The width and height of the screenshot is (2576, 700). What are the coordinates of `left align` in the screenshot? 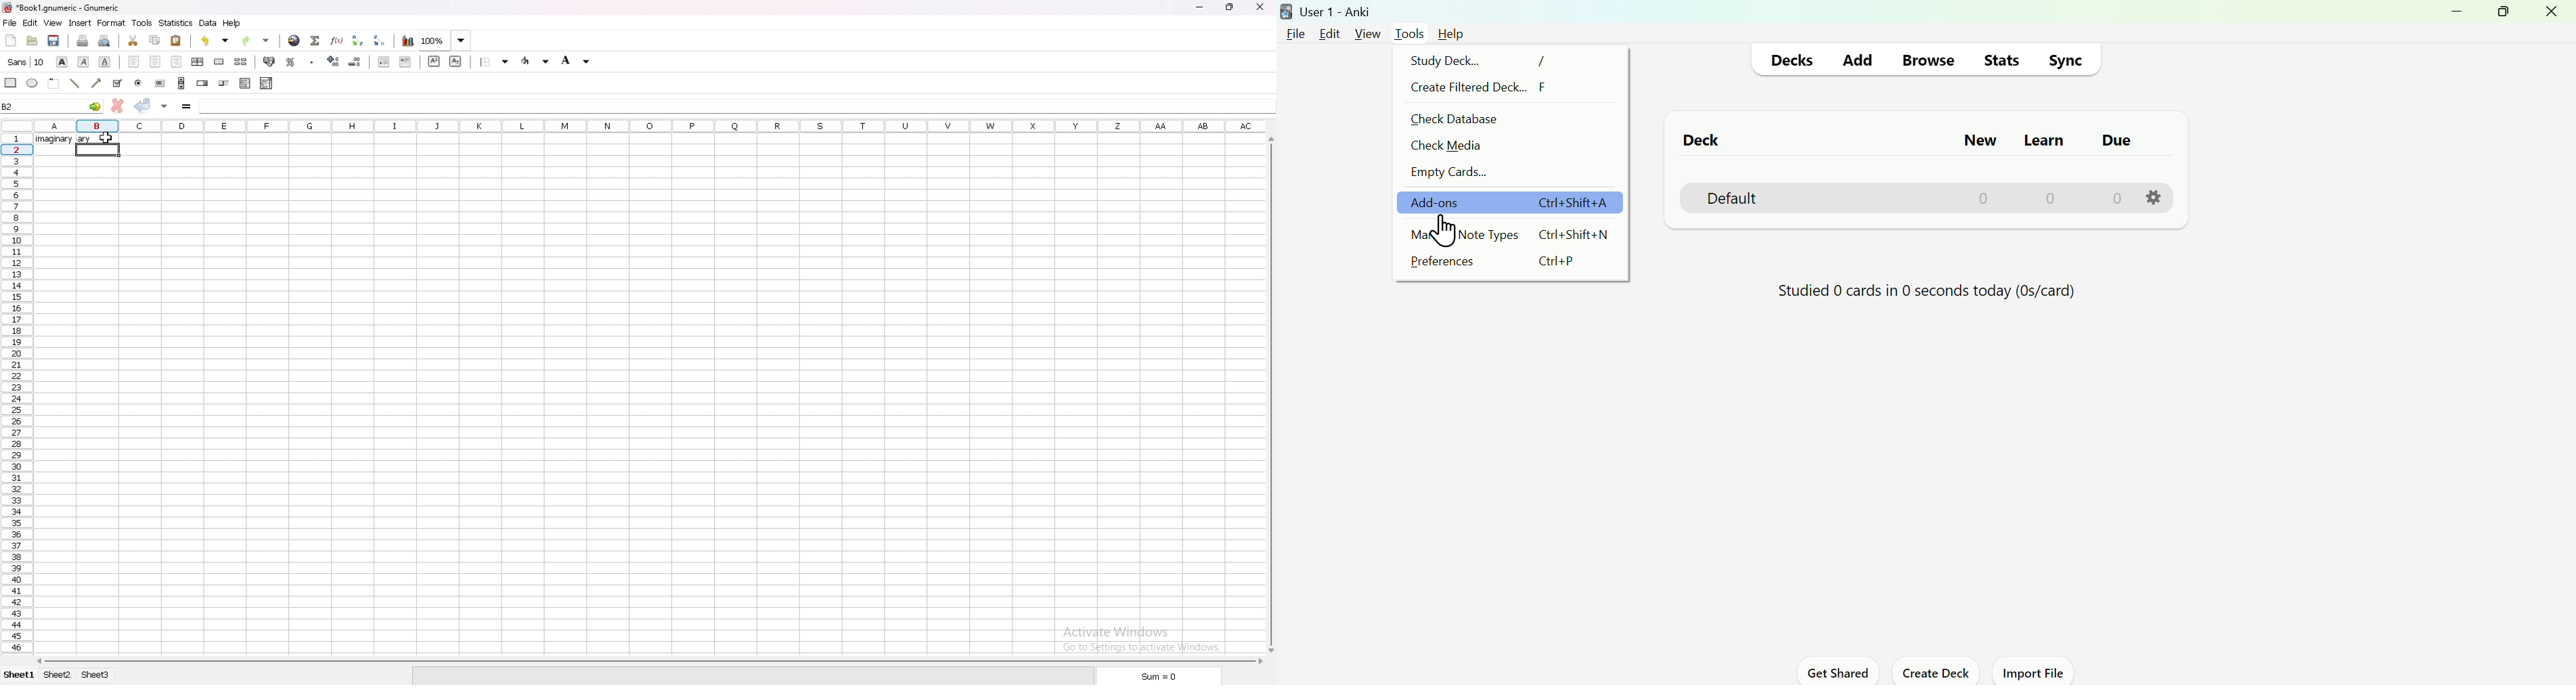 It's located at (134, 61).